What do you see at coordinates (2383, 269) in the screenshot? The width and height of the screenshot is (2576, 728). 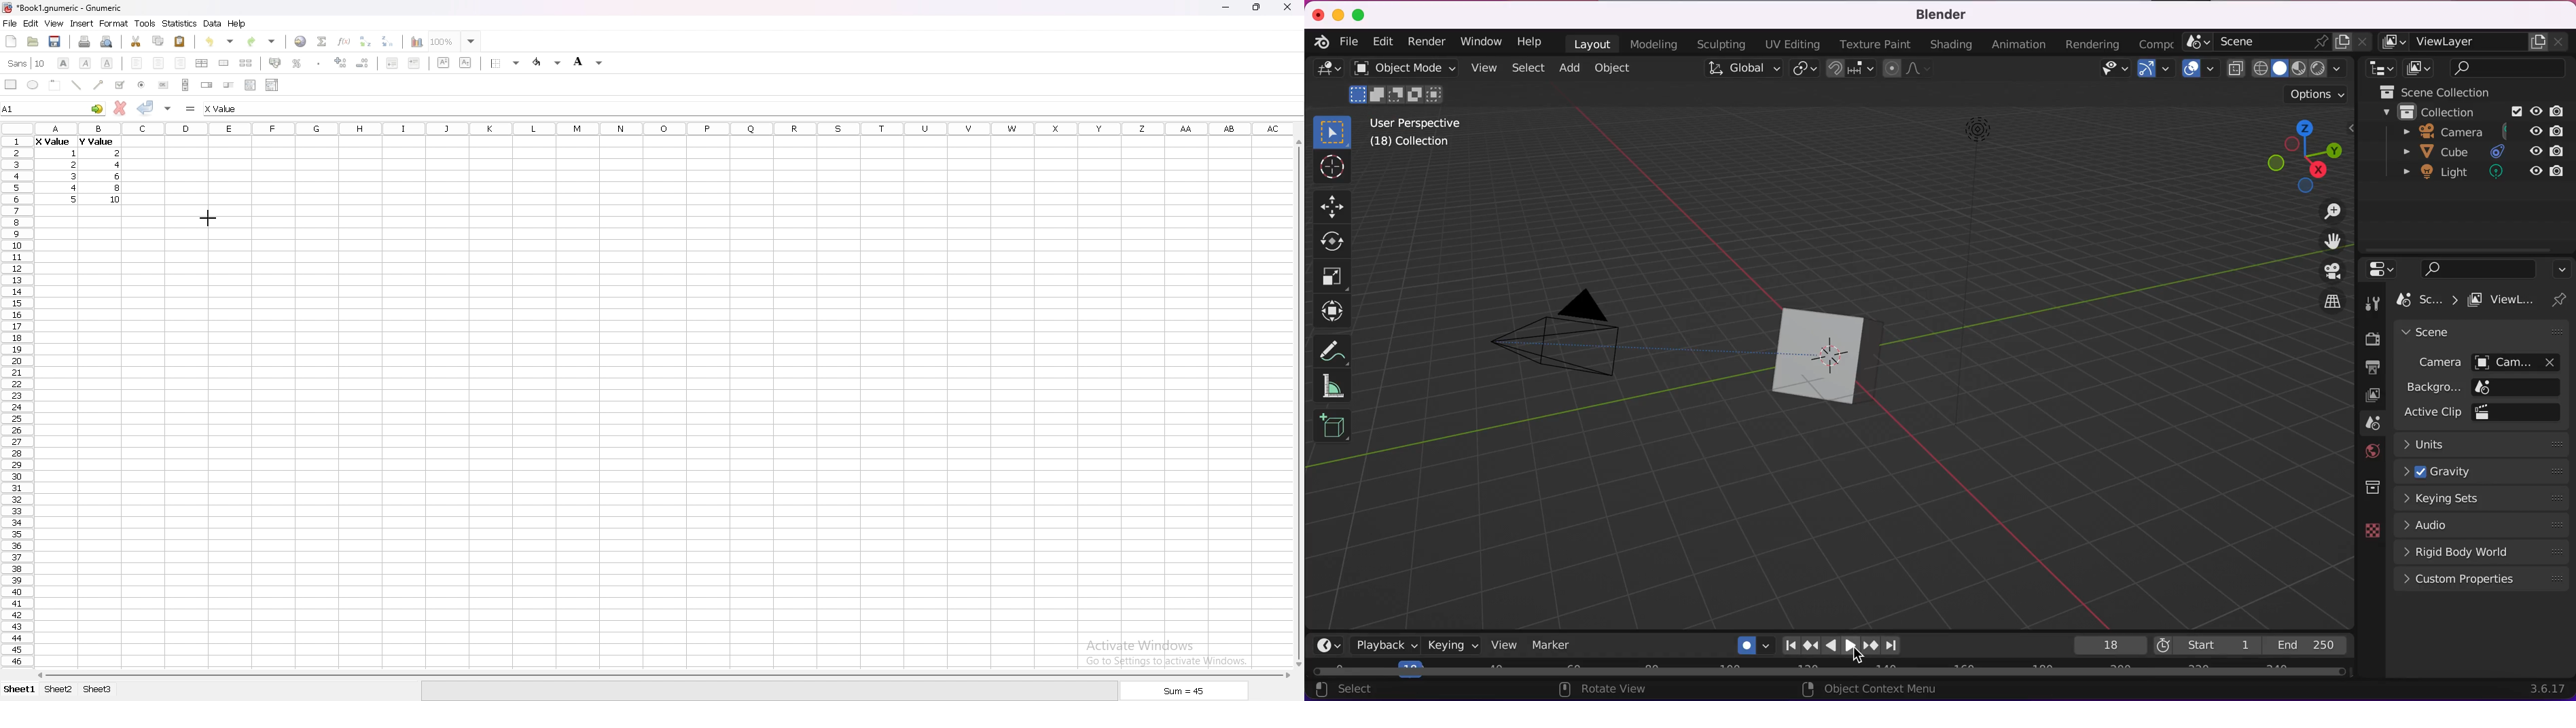 I see `controls` at bounding box center [2383, 269].